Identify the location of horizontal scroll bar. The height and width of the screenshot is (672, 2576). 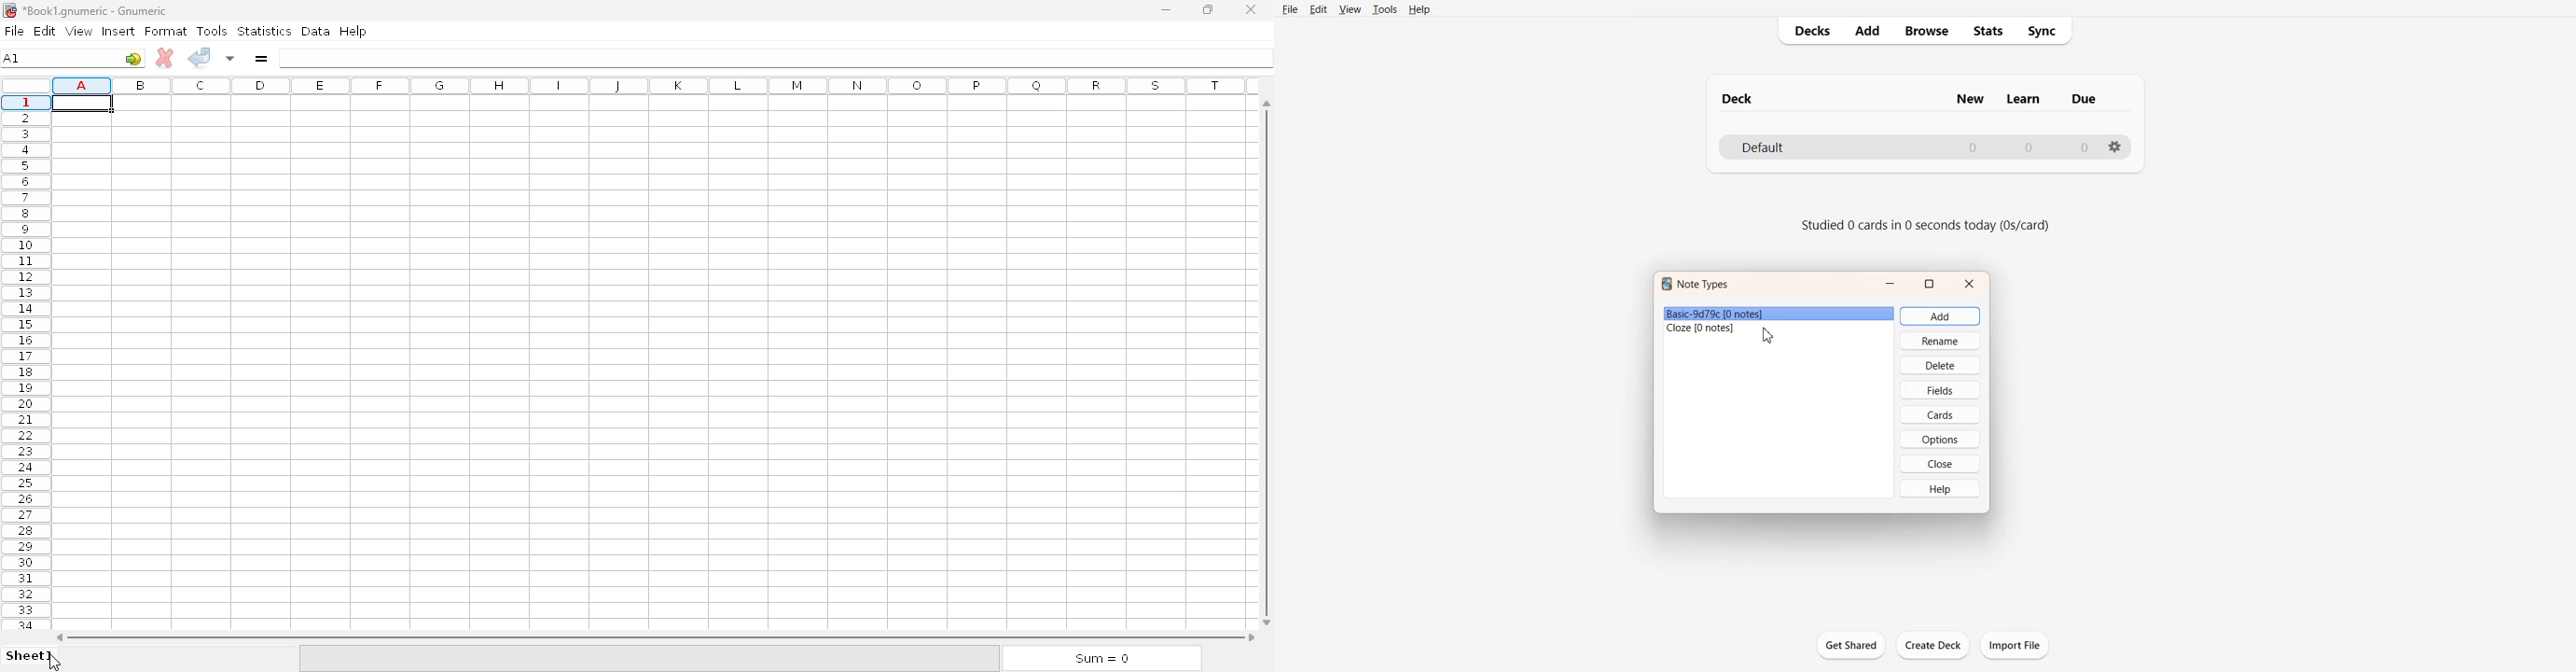
(656, 637).